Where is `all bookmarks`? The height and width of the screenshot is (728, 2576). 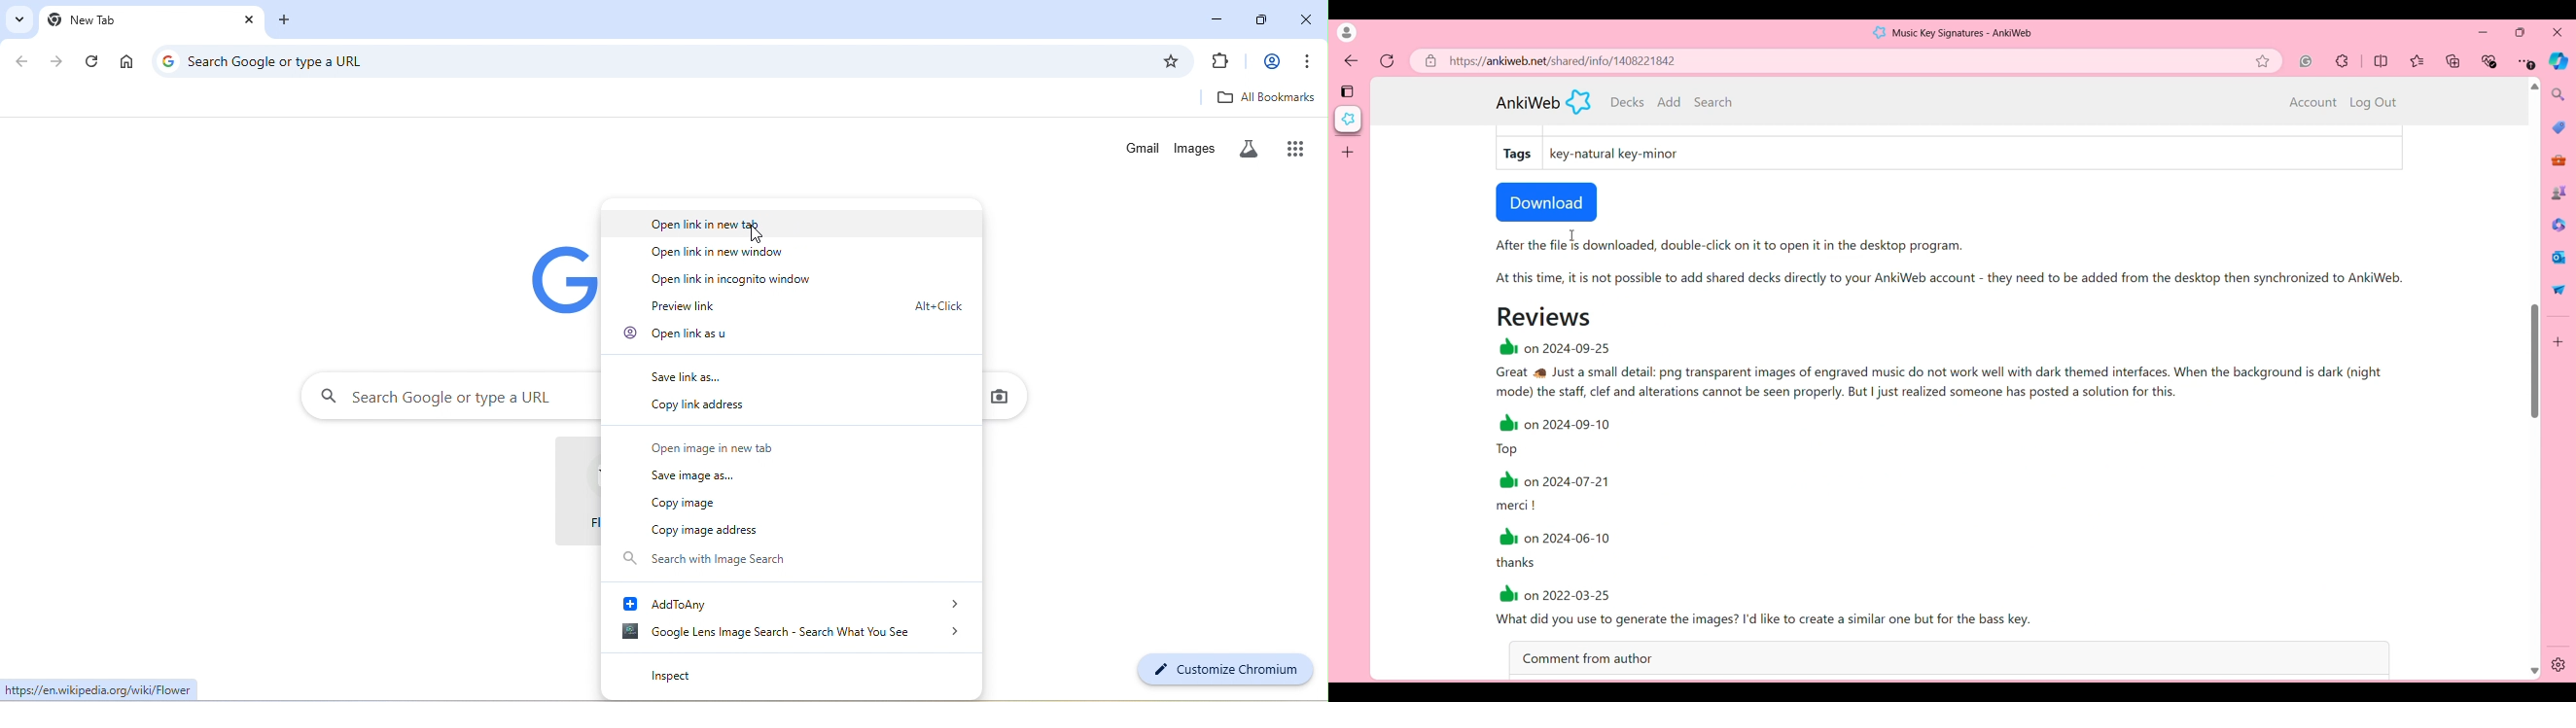 all bookmarks is located at coordinates (1266, 97).